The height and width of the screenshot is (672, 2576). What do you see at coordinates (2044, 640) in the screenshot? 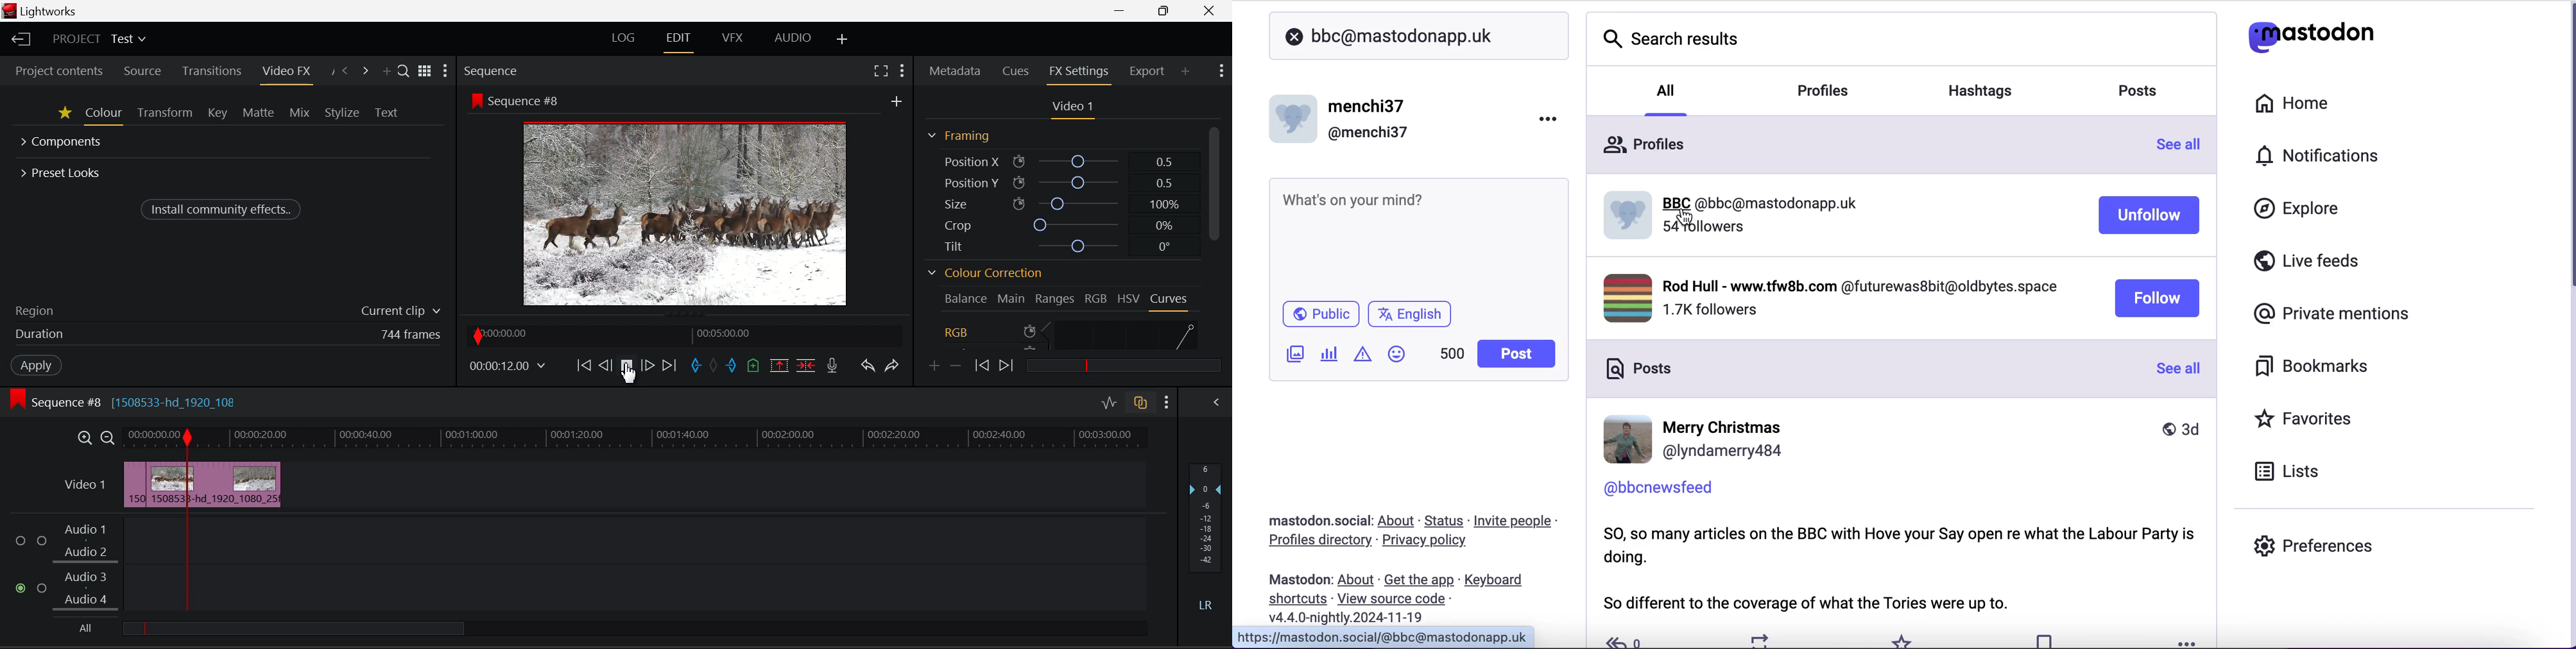
I see `save` at bounding box center [2044, 640].